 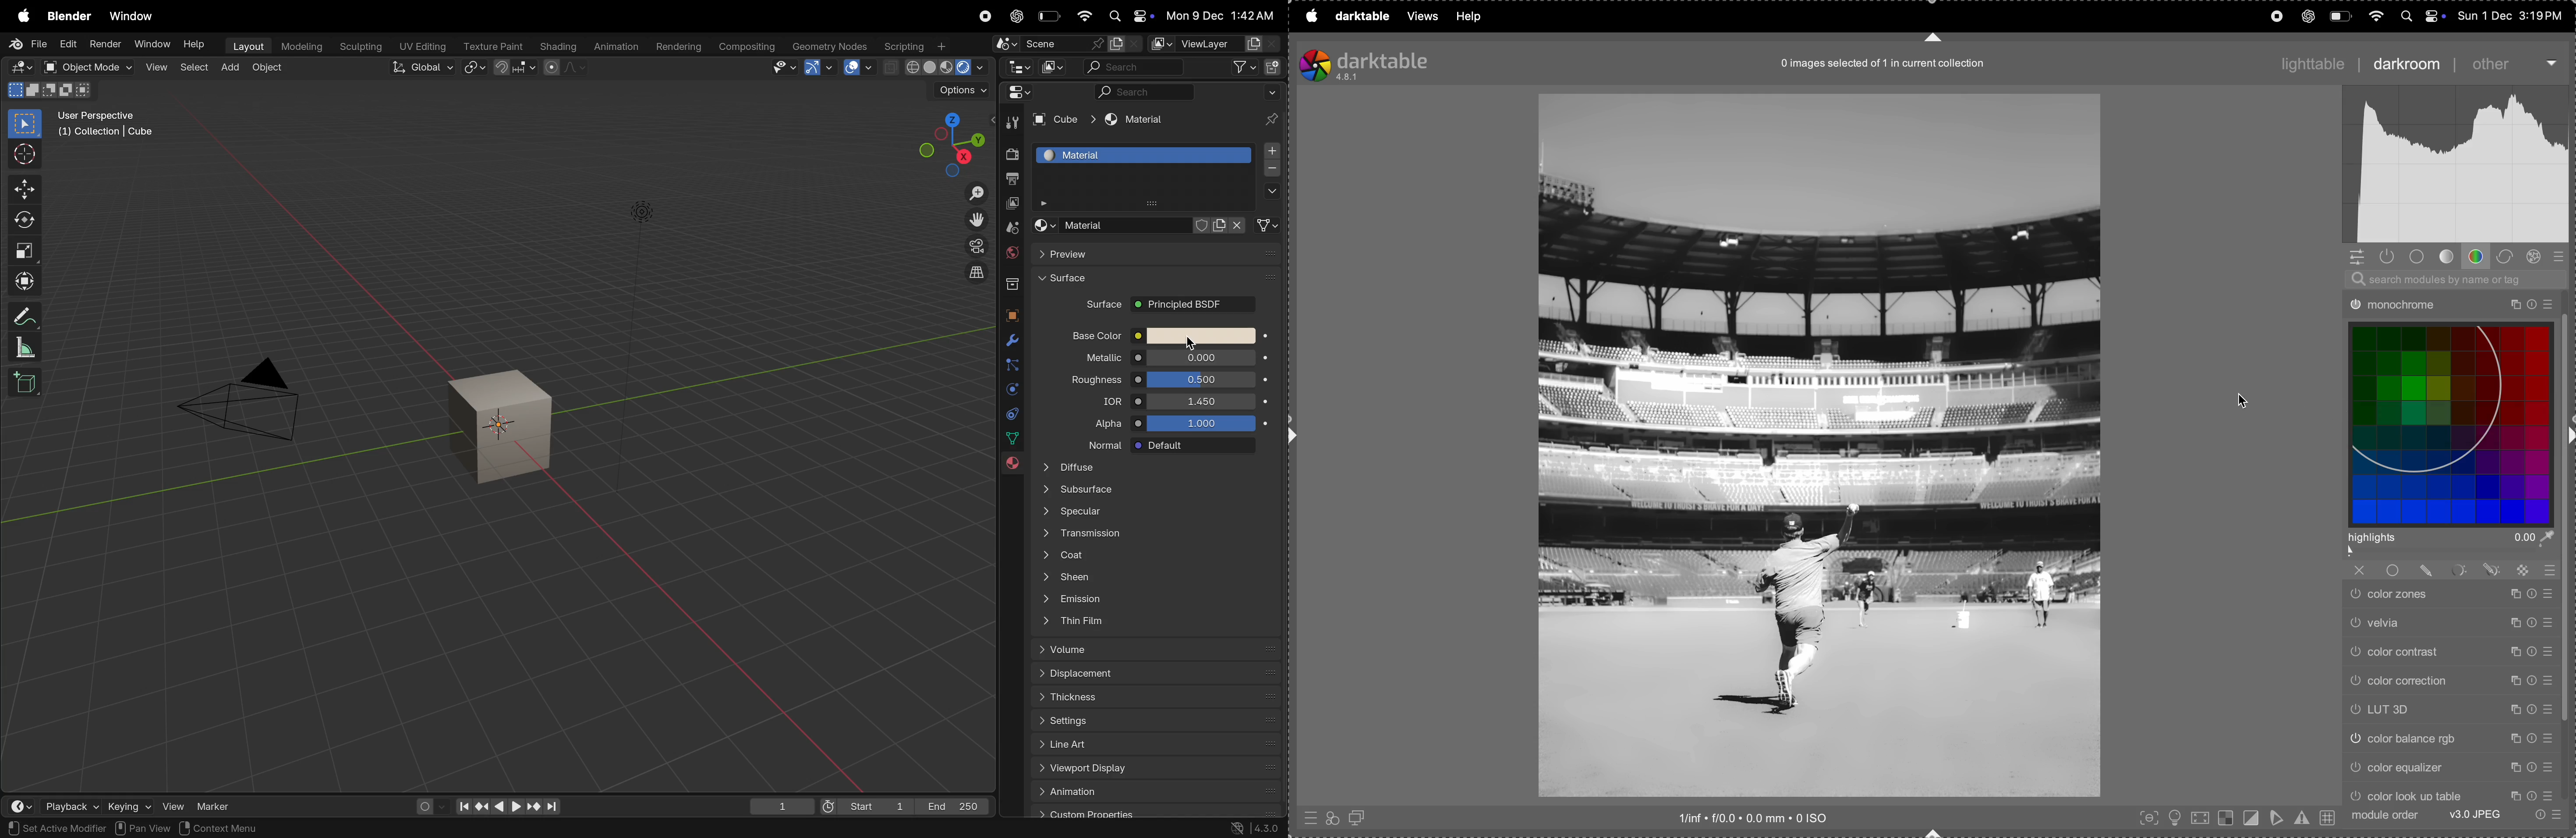 I want to click on toggle camera, so click(x=974, y=246).